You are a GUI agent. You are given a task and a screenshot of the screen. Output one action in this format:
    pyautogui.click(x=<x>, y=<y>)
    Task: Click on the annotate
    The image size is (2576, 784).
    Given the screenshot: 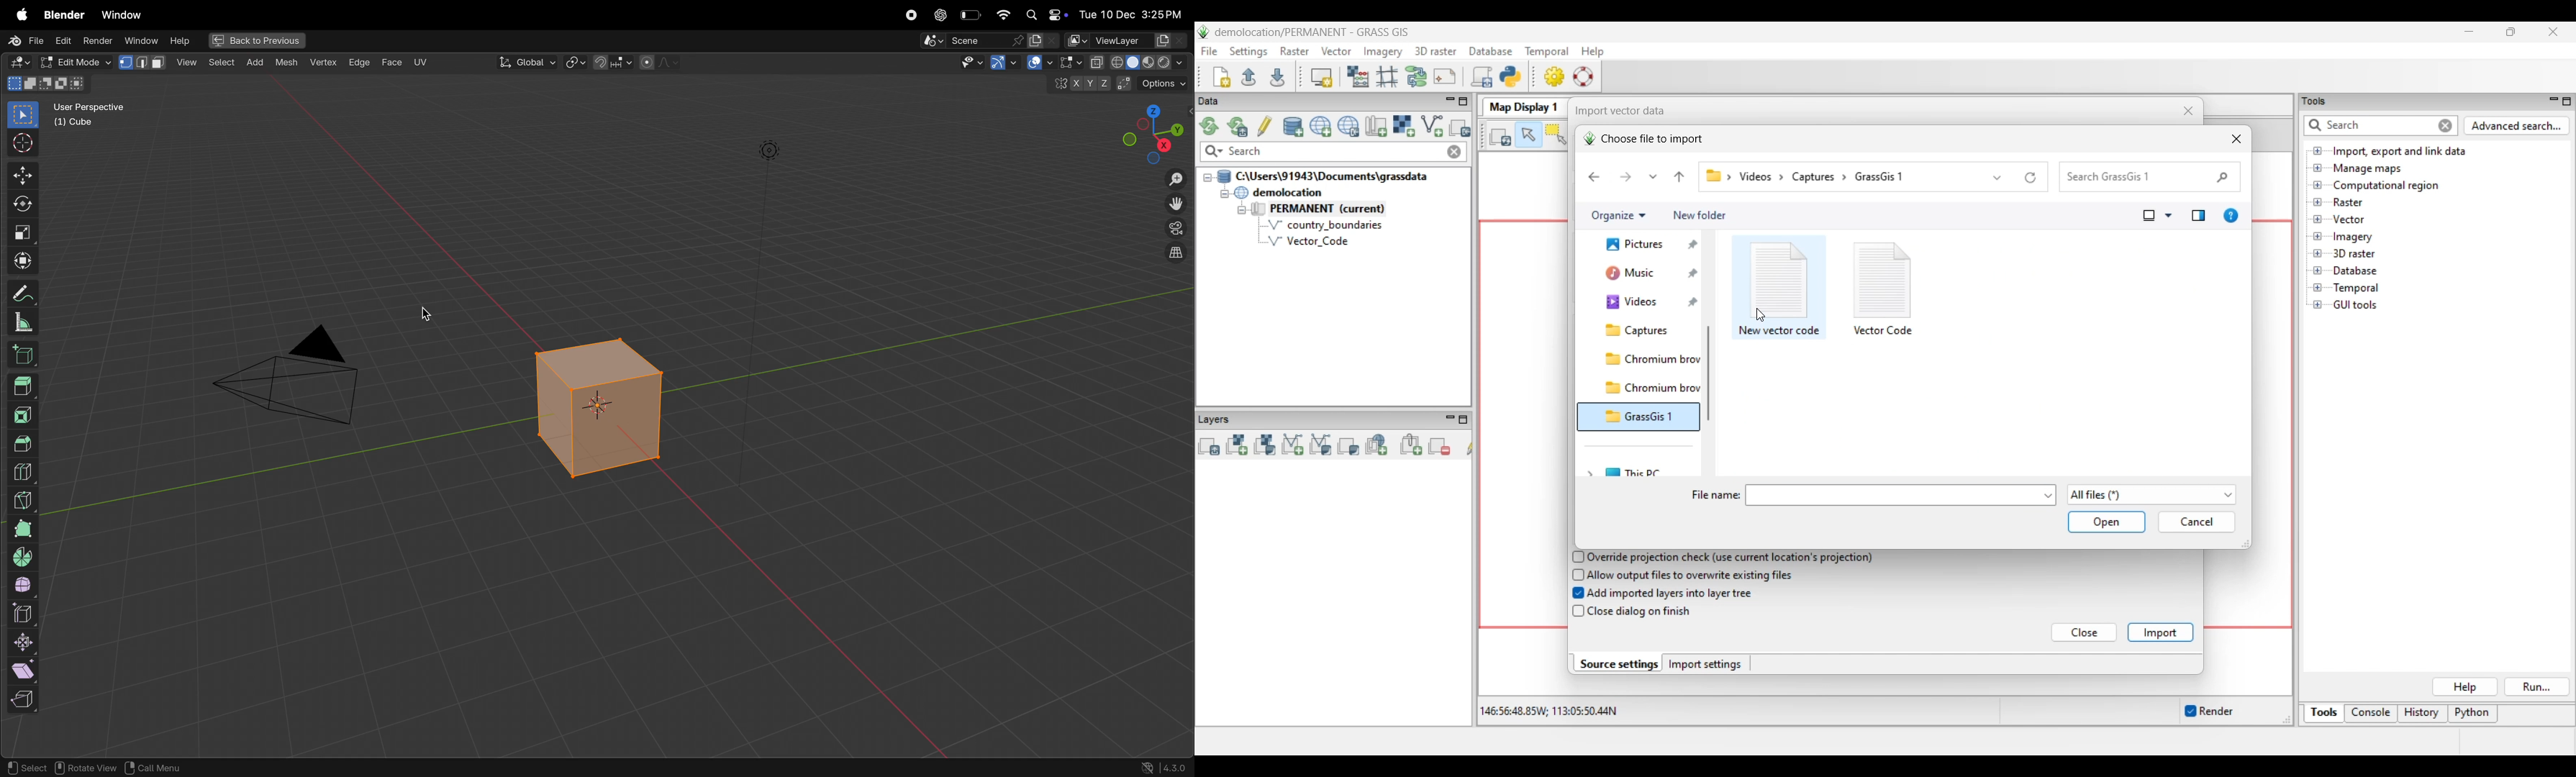 What is the action you would take?
    pyautogui.click(x=22, y=295)
    